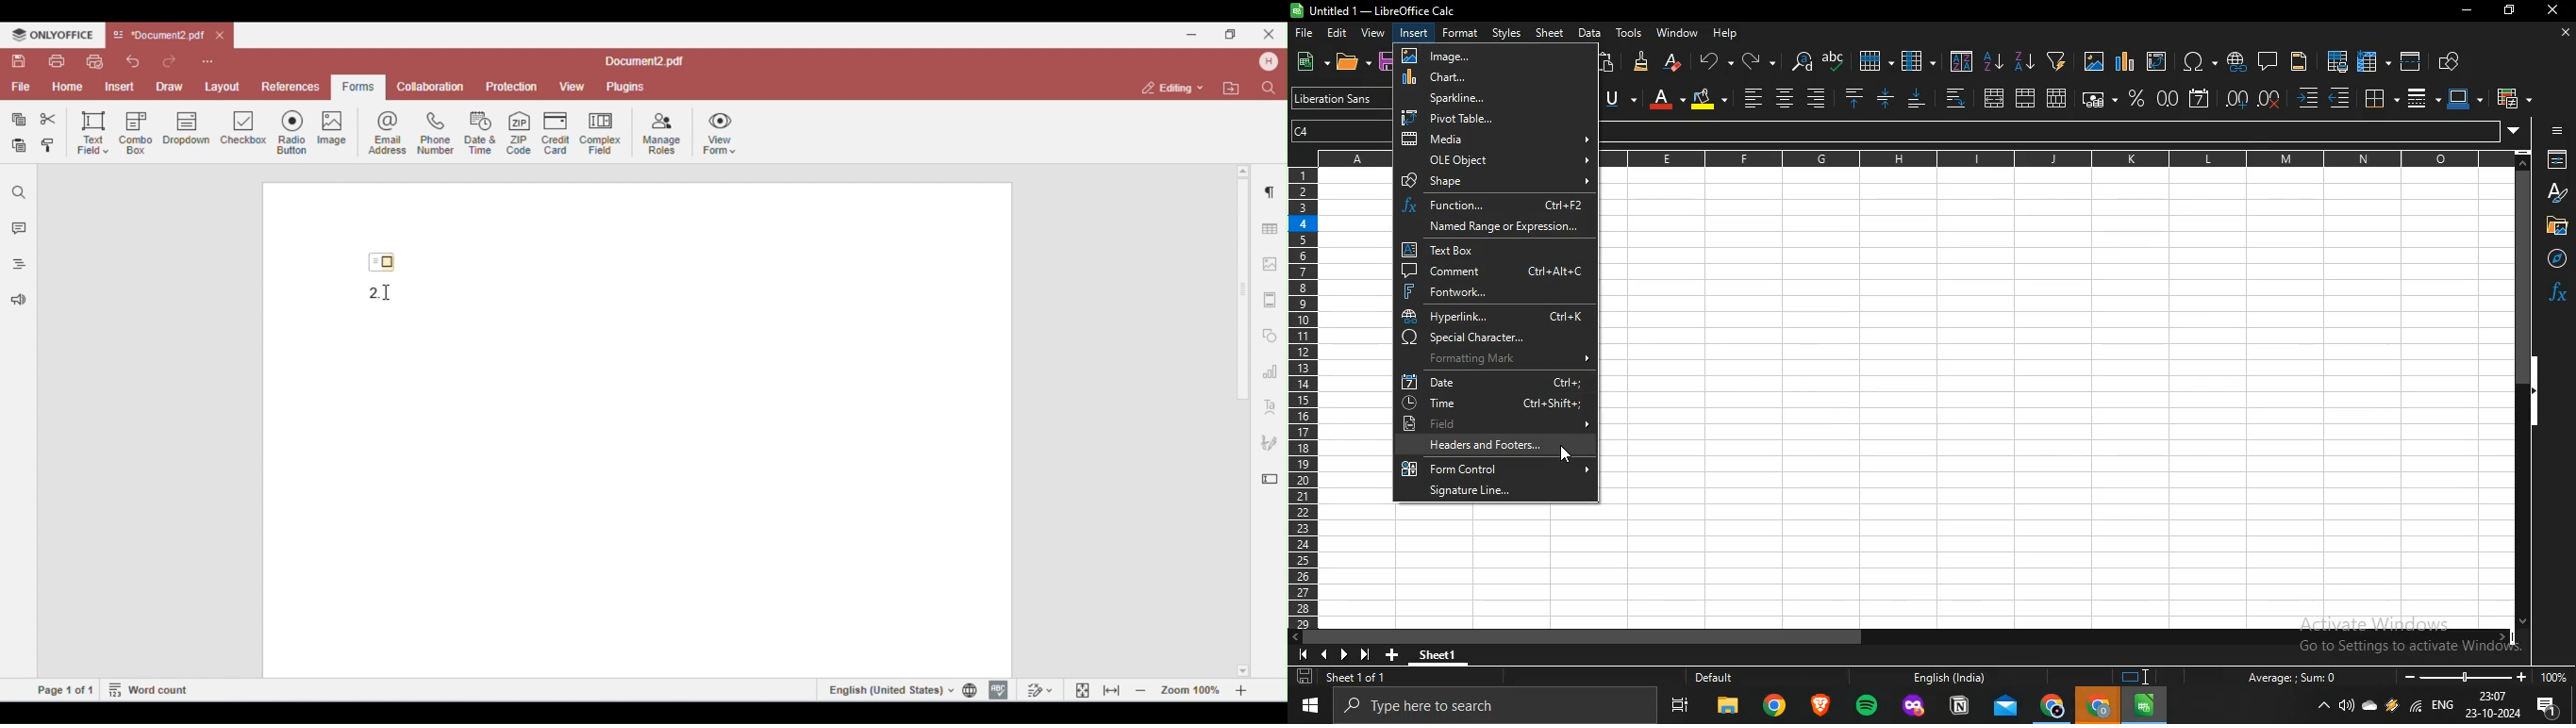  What do you see at coordinates (1496, 159) in the screenshot?
I see `ole object` at bounding box center [1496, 159].